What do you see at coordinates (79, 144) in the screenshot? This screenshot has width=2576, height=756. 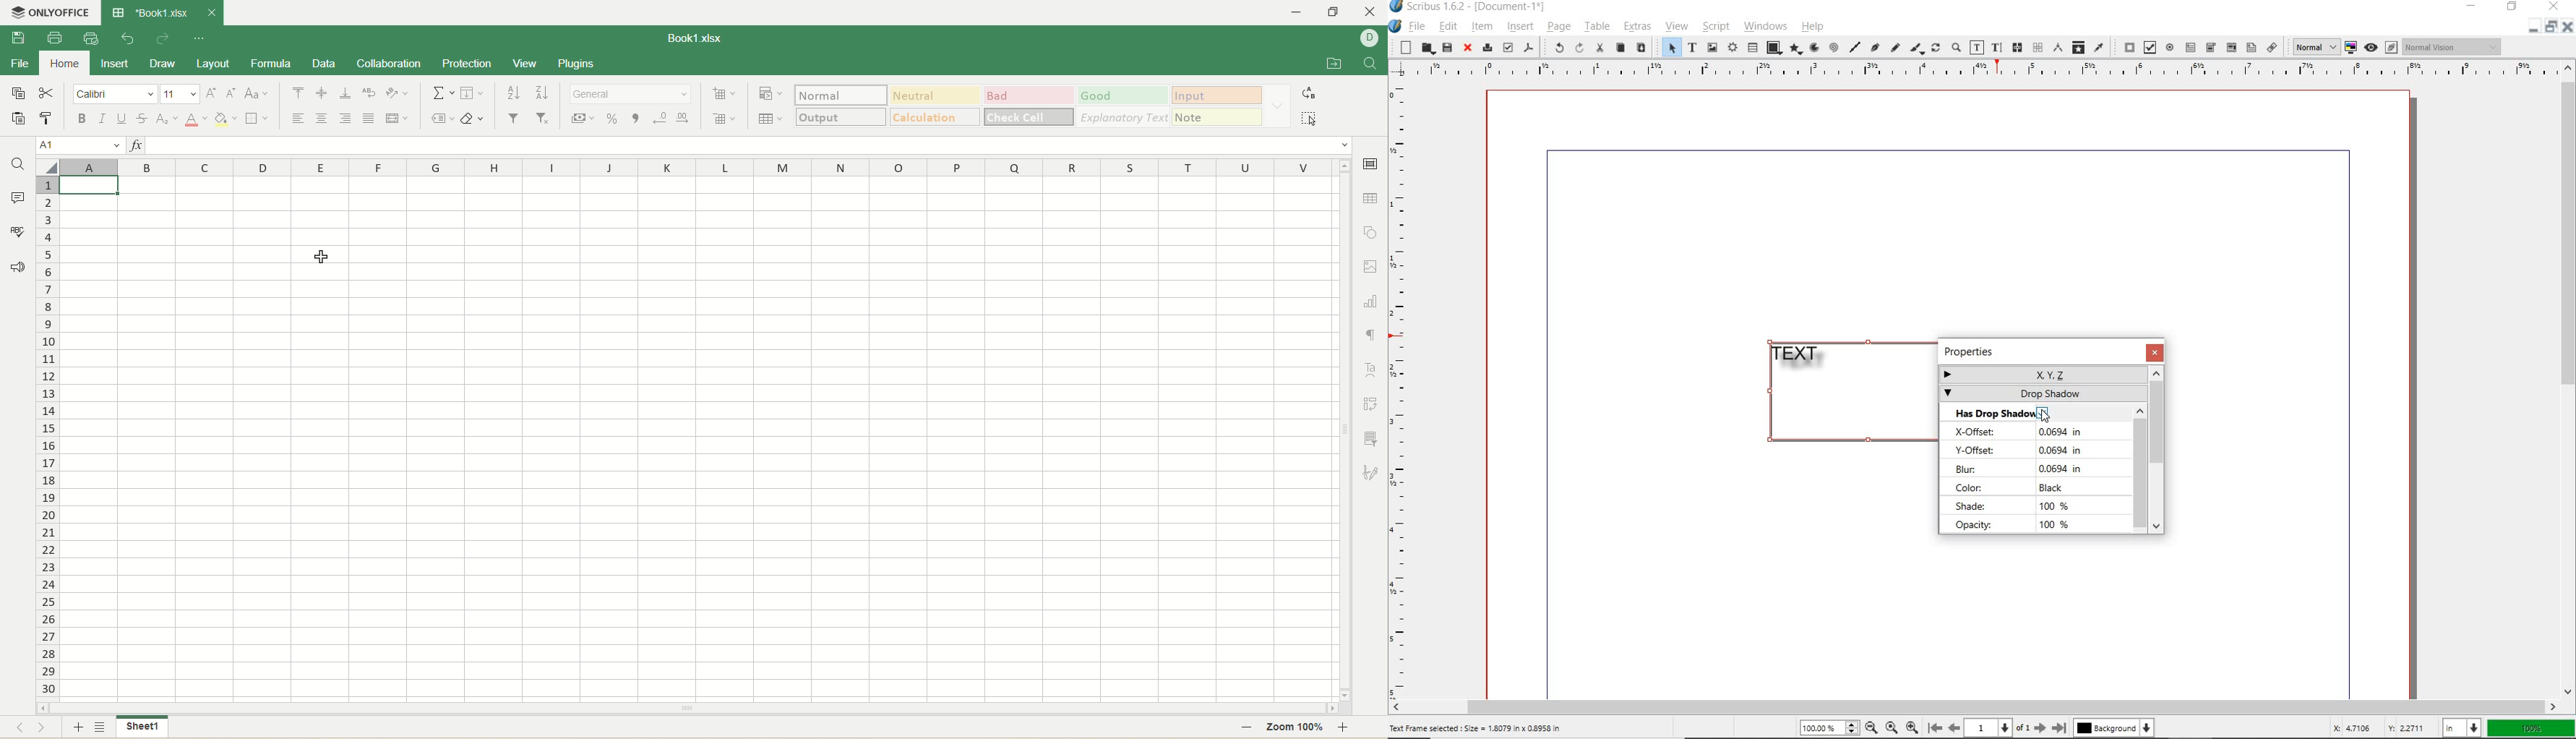 I see `A1` at bounding box center [79, 144].